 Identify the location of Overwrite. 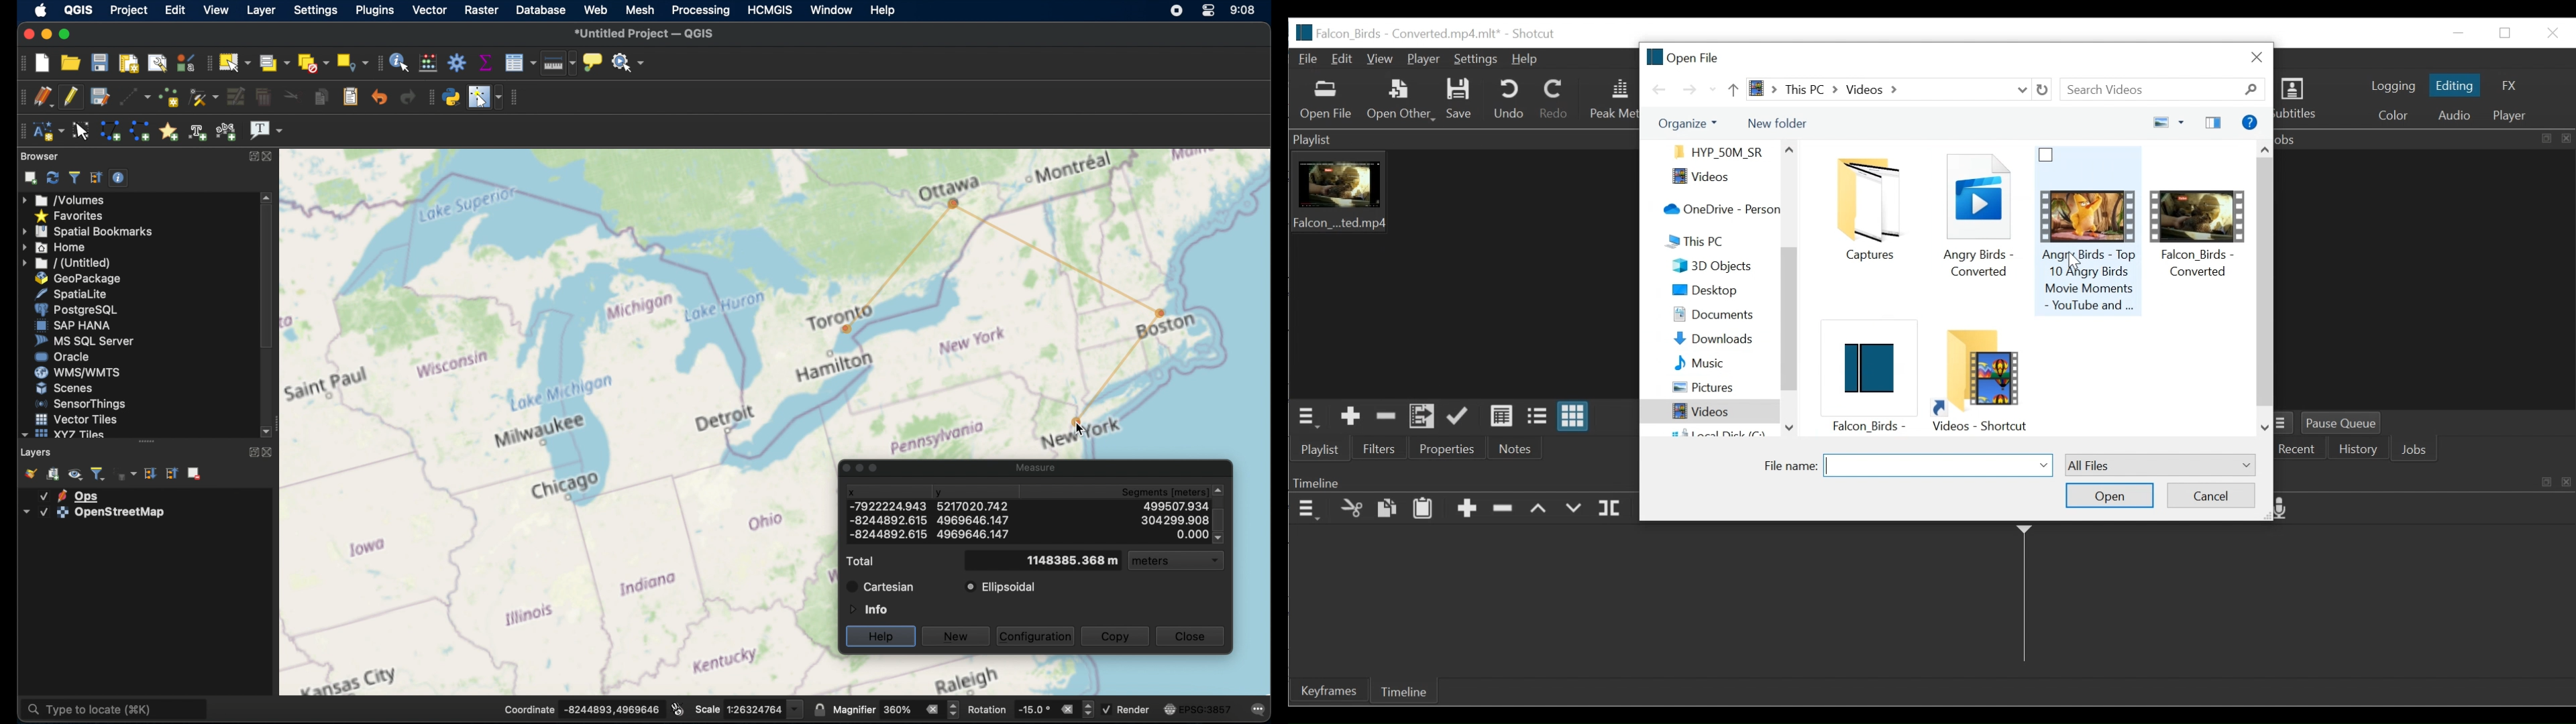
(1572, 509).